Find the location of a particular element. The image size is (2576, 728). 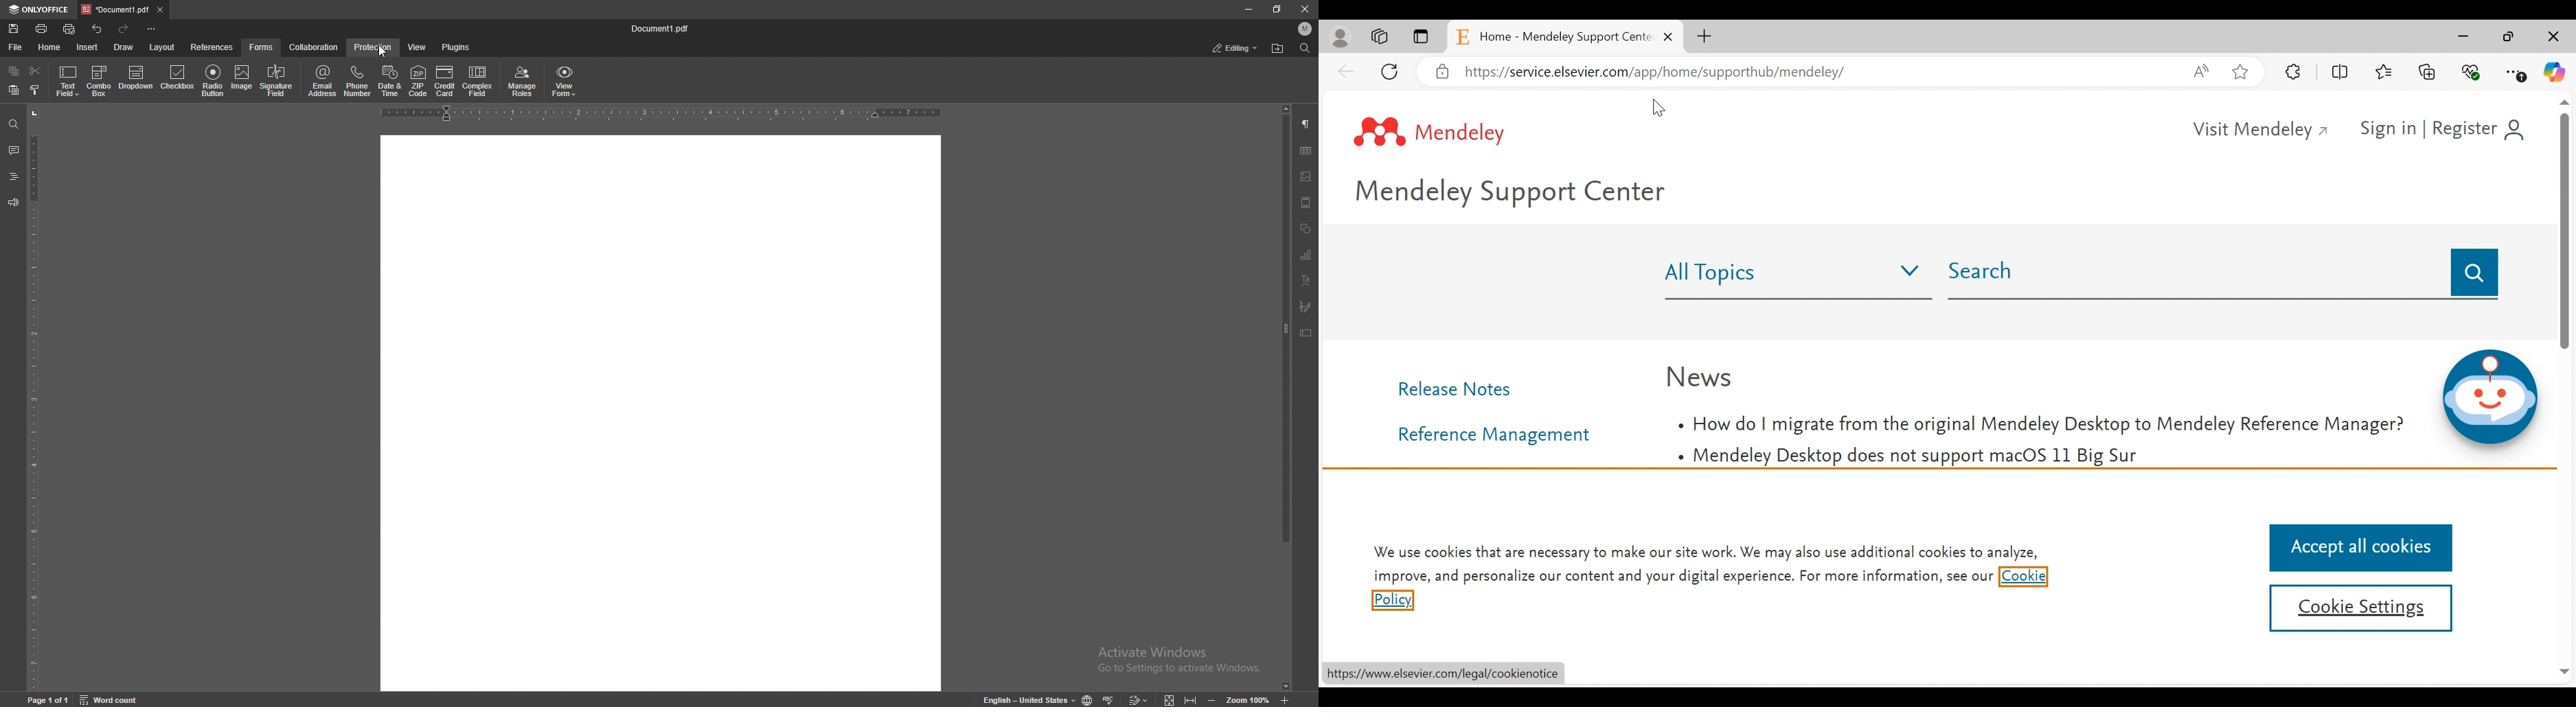

Cursor is located at coordinates (1658, 107).